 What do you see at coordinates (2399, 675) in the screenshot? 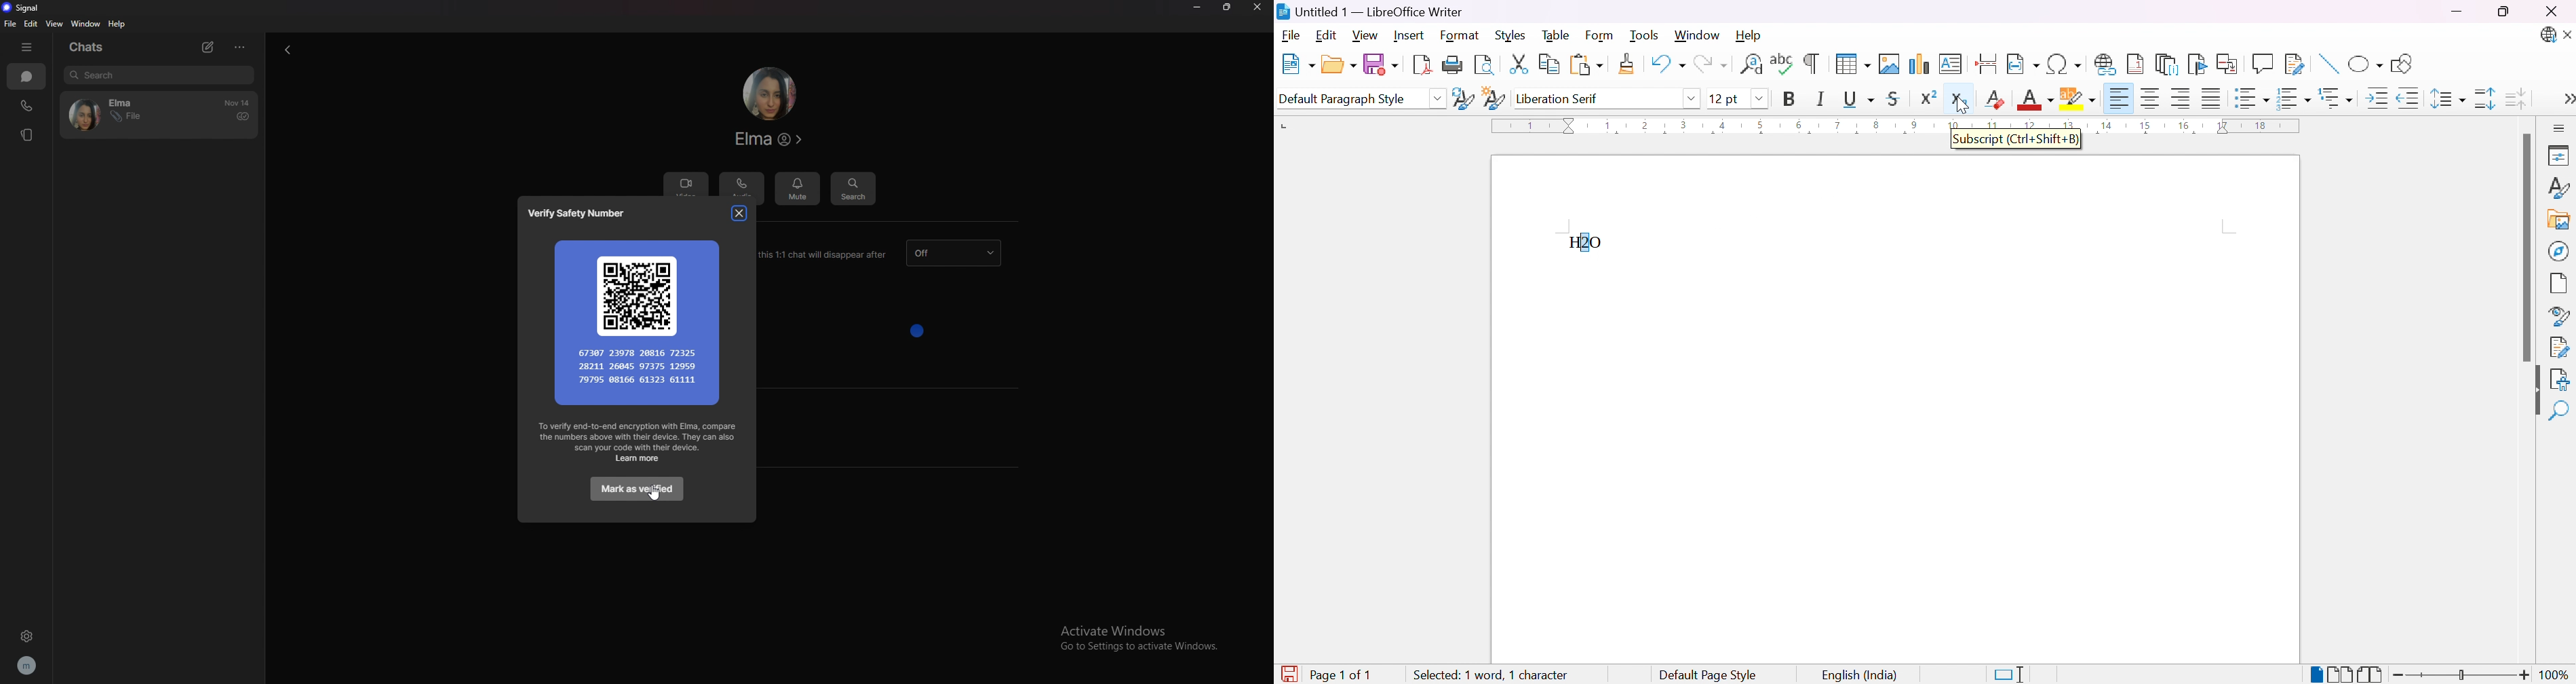
I see `Zoom out` at bounding box center [2399, 675].